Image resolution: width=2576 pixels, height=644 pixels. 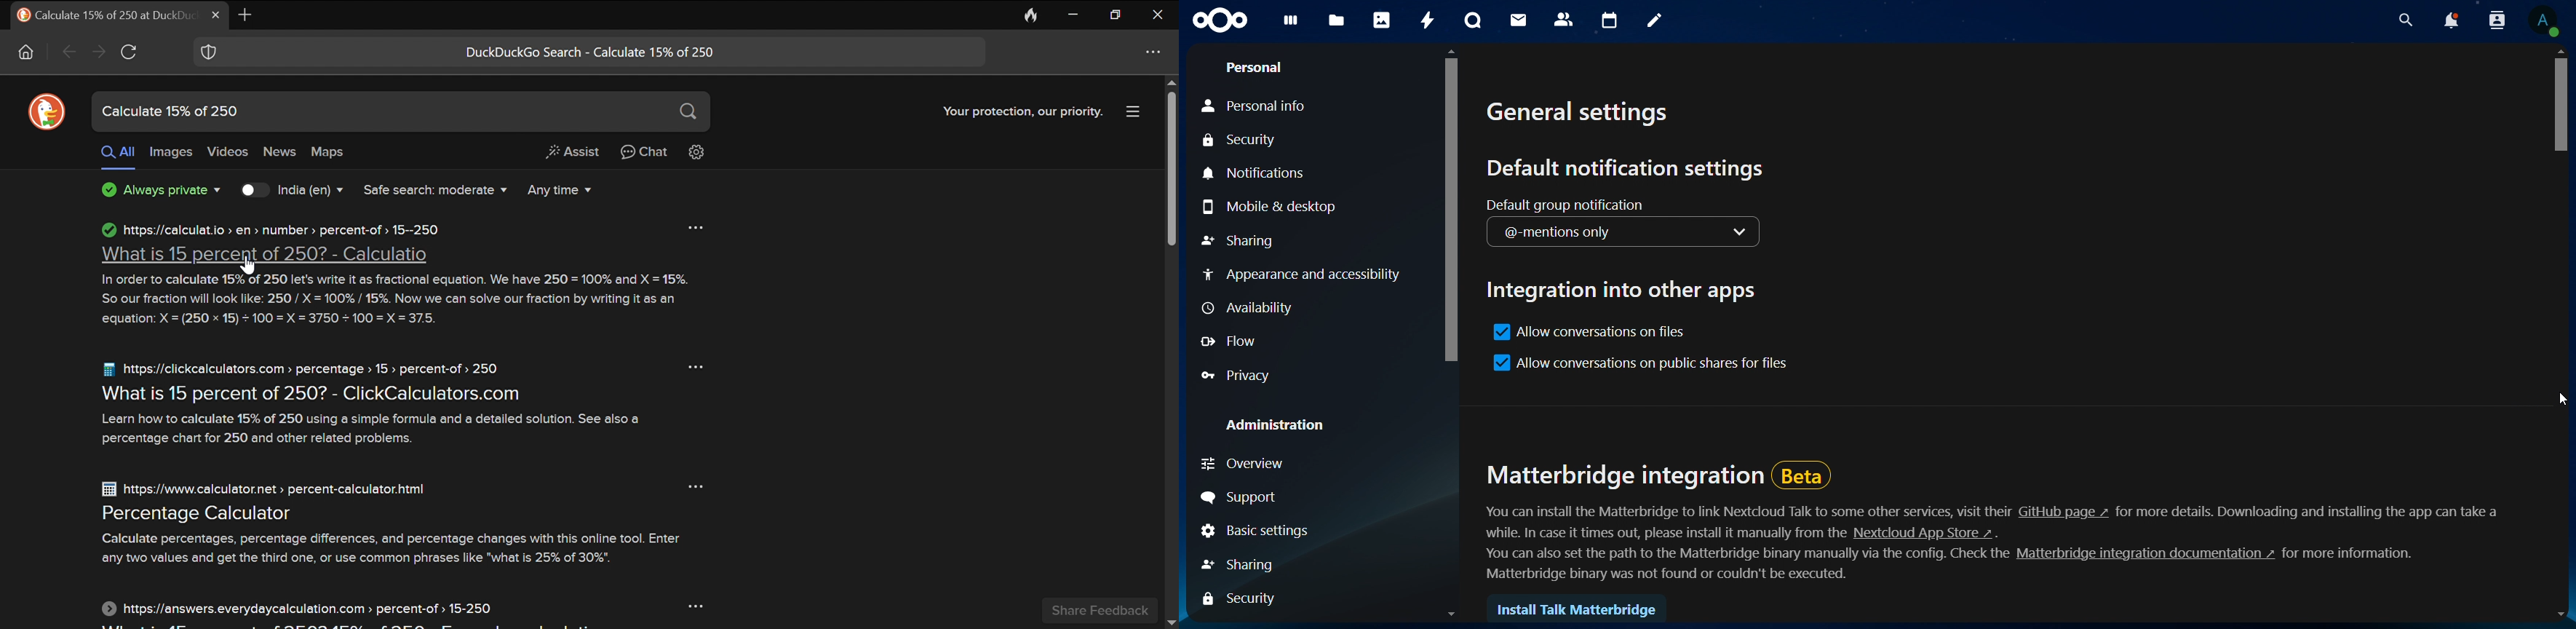 I want to click on Appearence, so click(x=1303, y=276).